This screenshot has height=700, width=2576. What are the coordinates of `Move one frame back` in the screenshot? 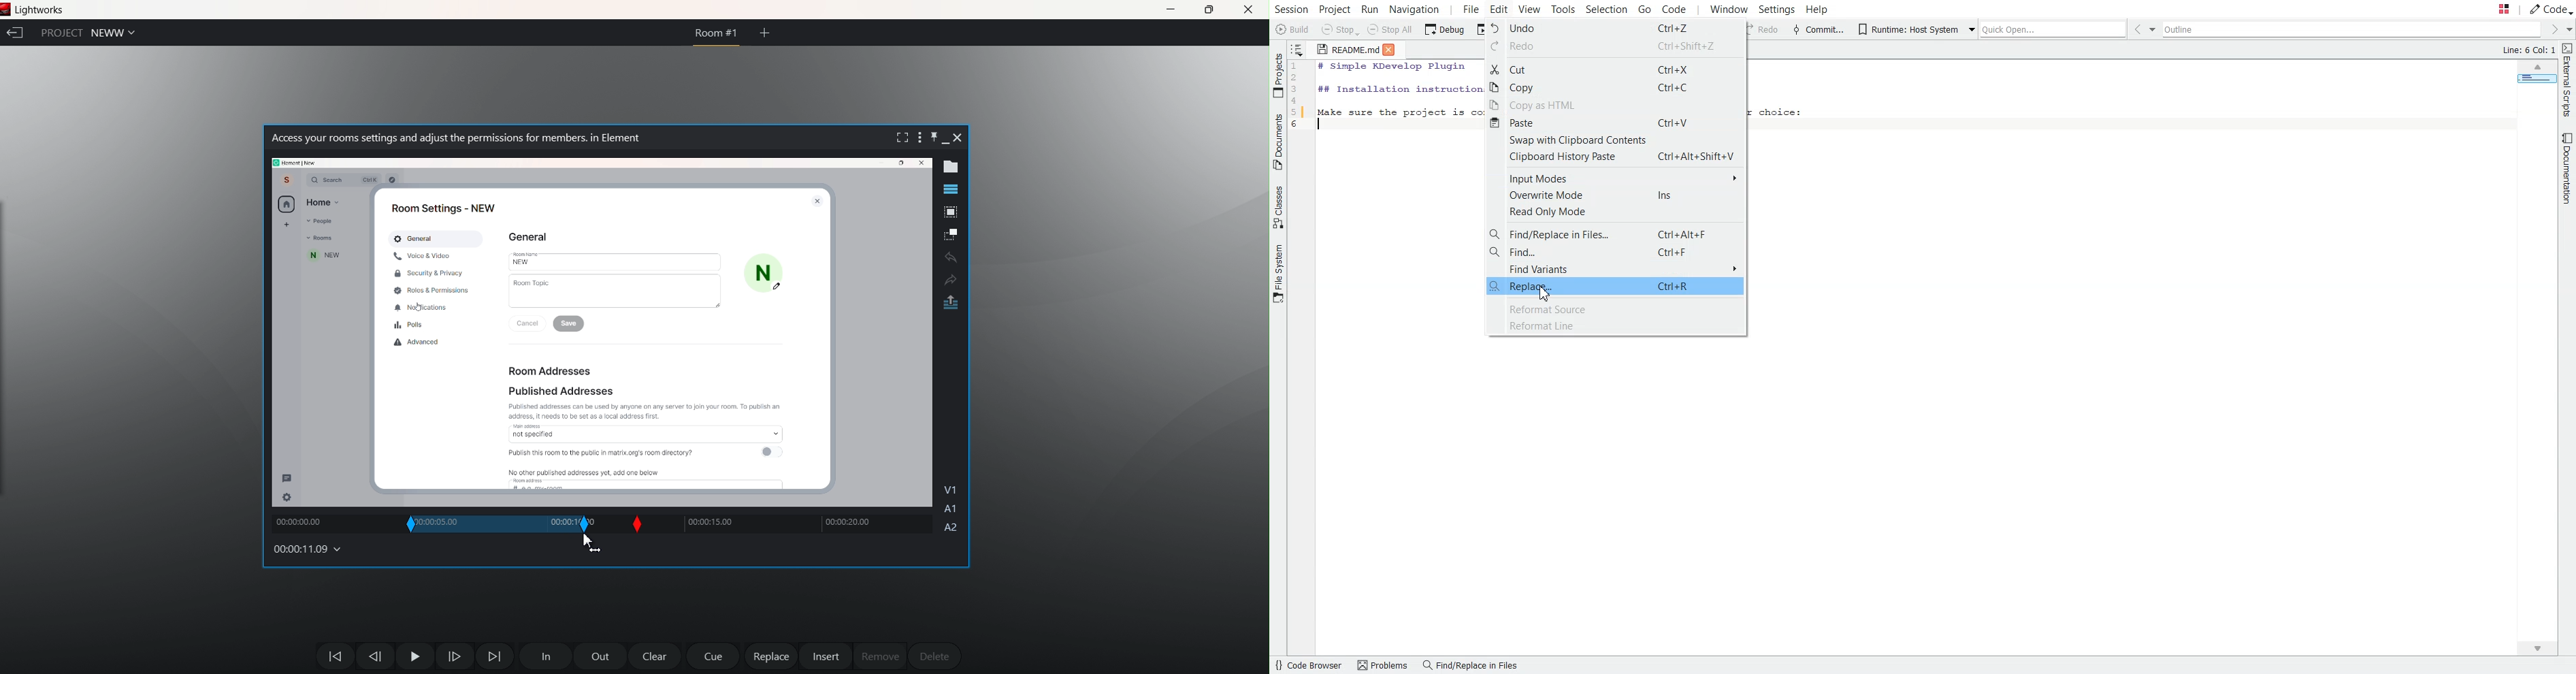 It's located at (373, 656).